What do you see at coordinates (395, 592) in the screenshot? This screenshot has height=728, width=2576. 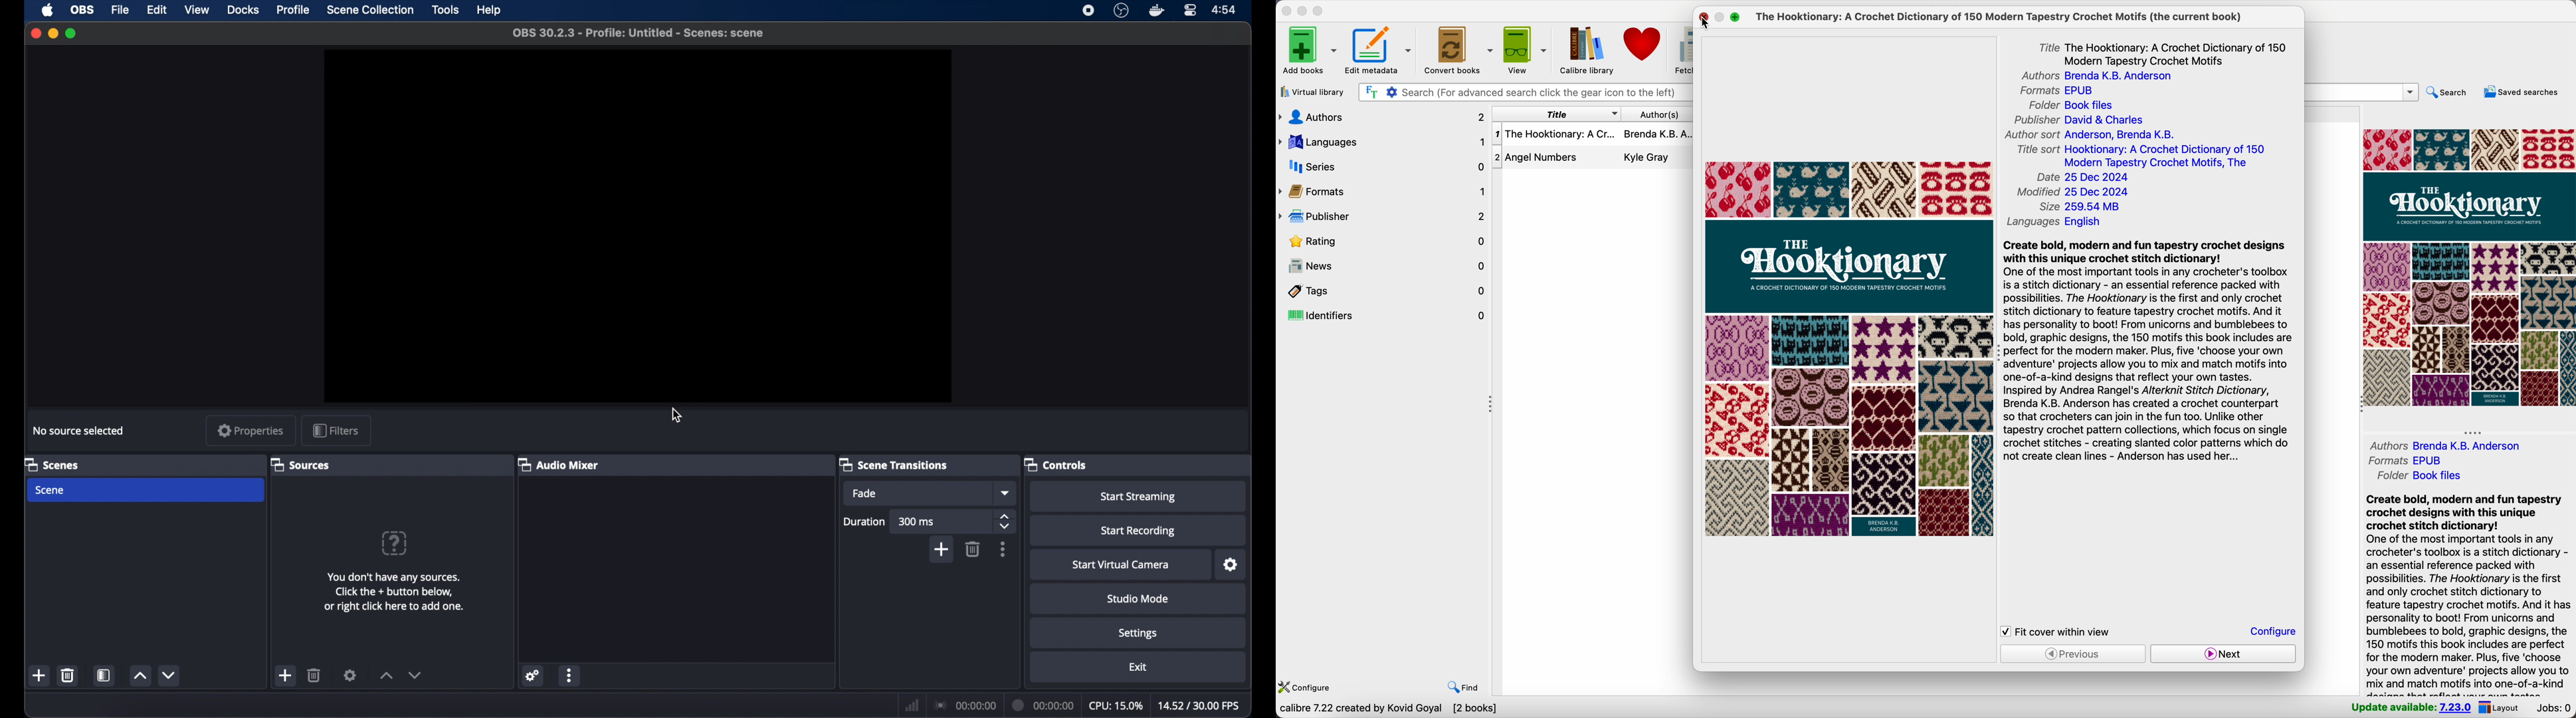 I see `You don't have any sources. Clink the + button below or right click here to add one` at bounding box center [395, 592].